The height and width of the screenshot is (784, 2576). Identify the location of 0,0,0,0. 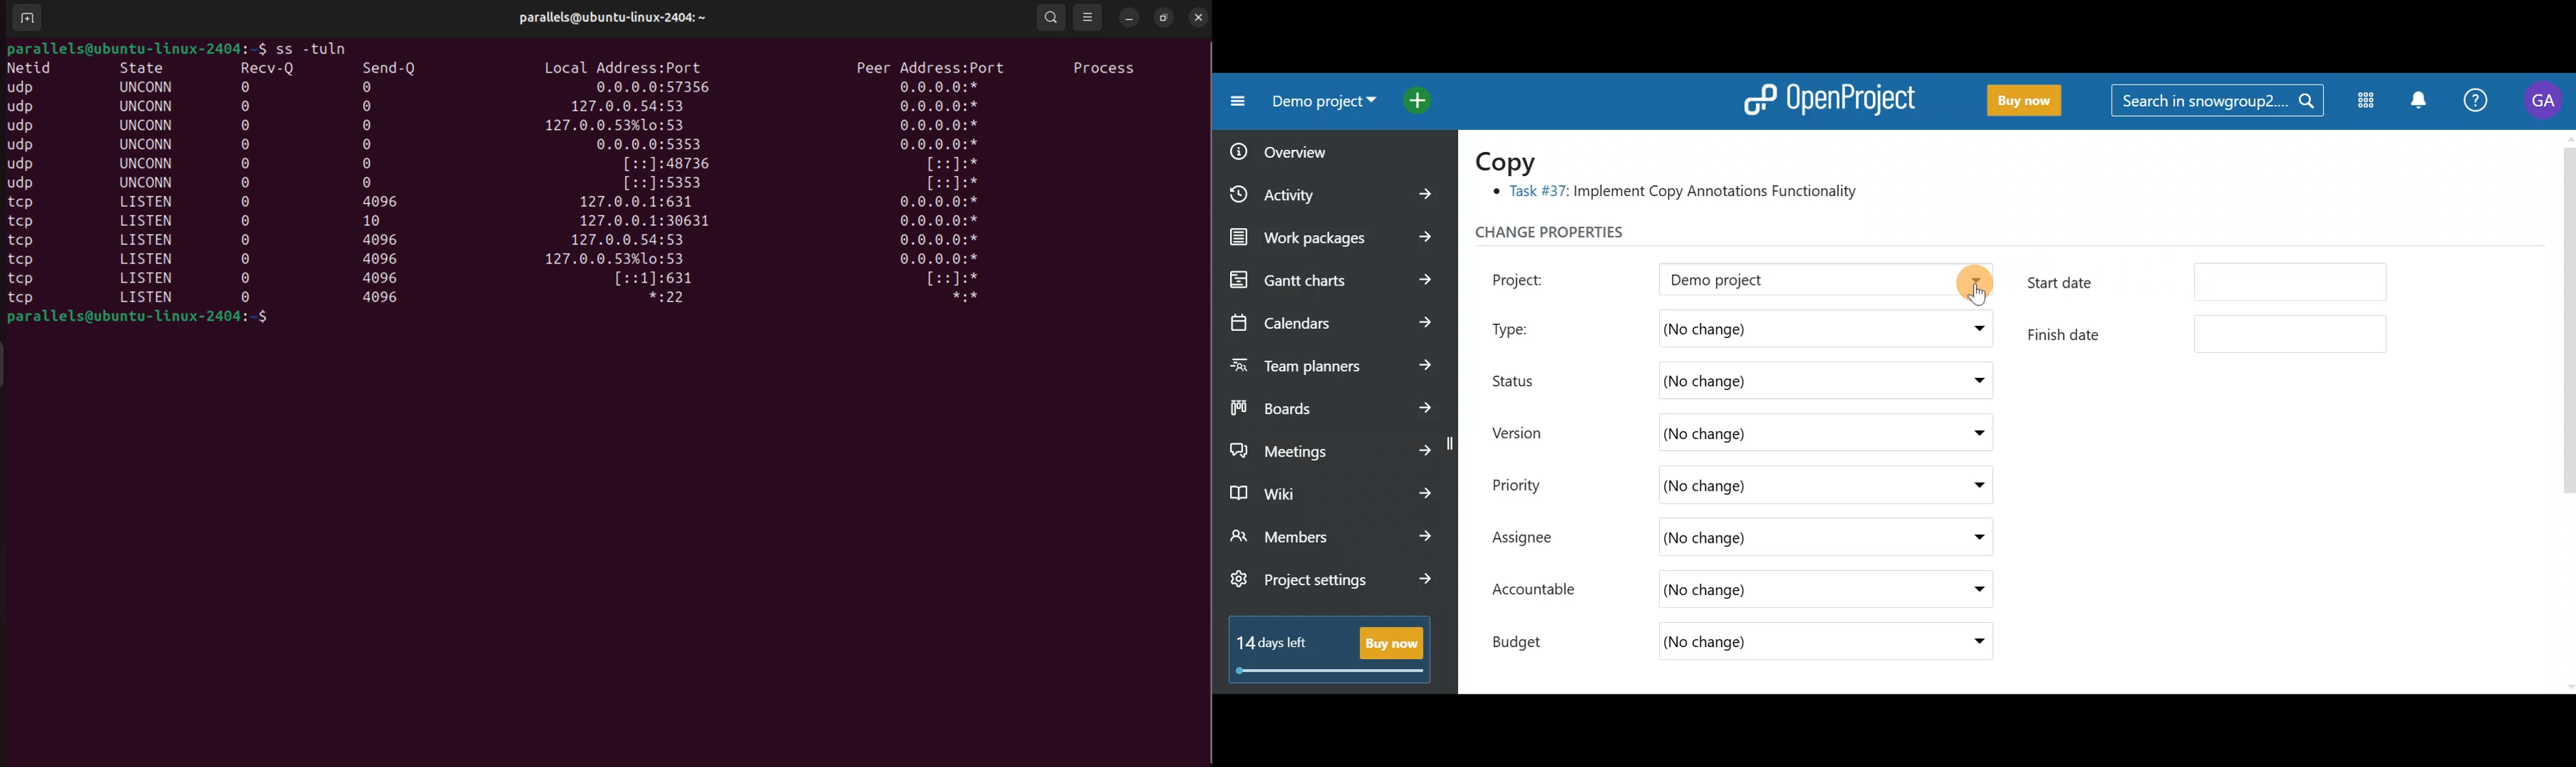
(943, 85).